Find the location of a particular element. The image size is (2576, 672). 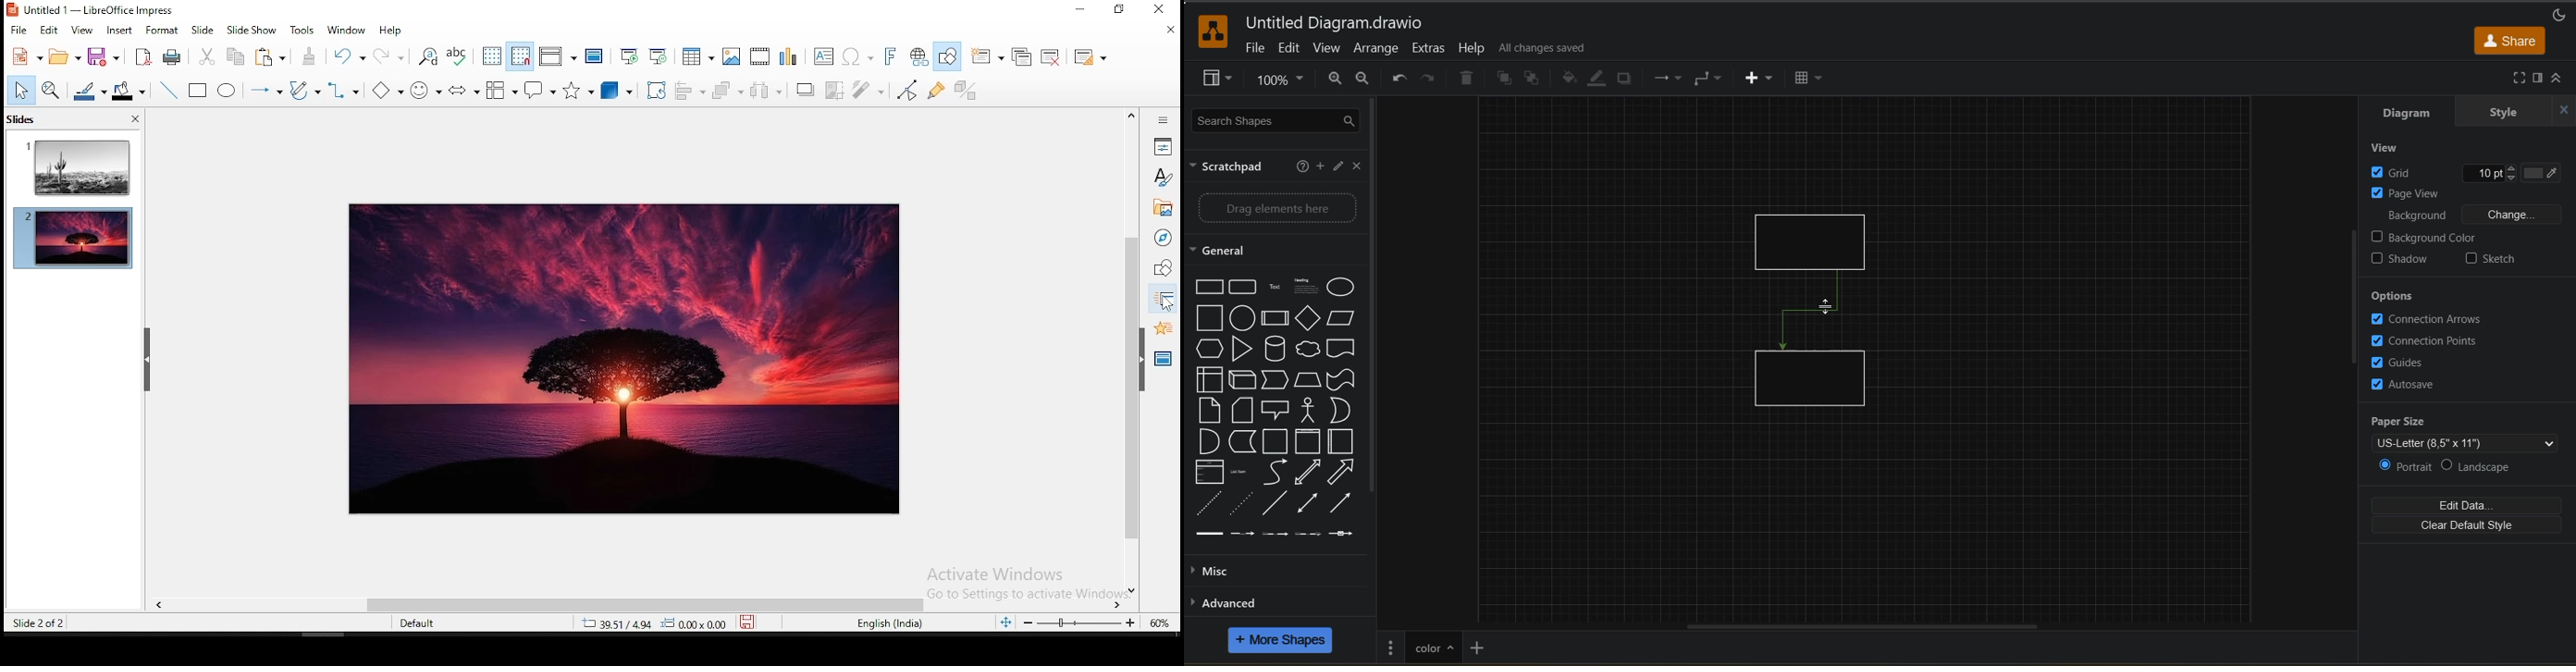

Link is located at coordinates (1210, 535).